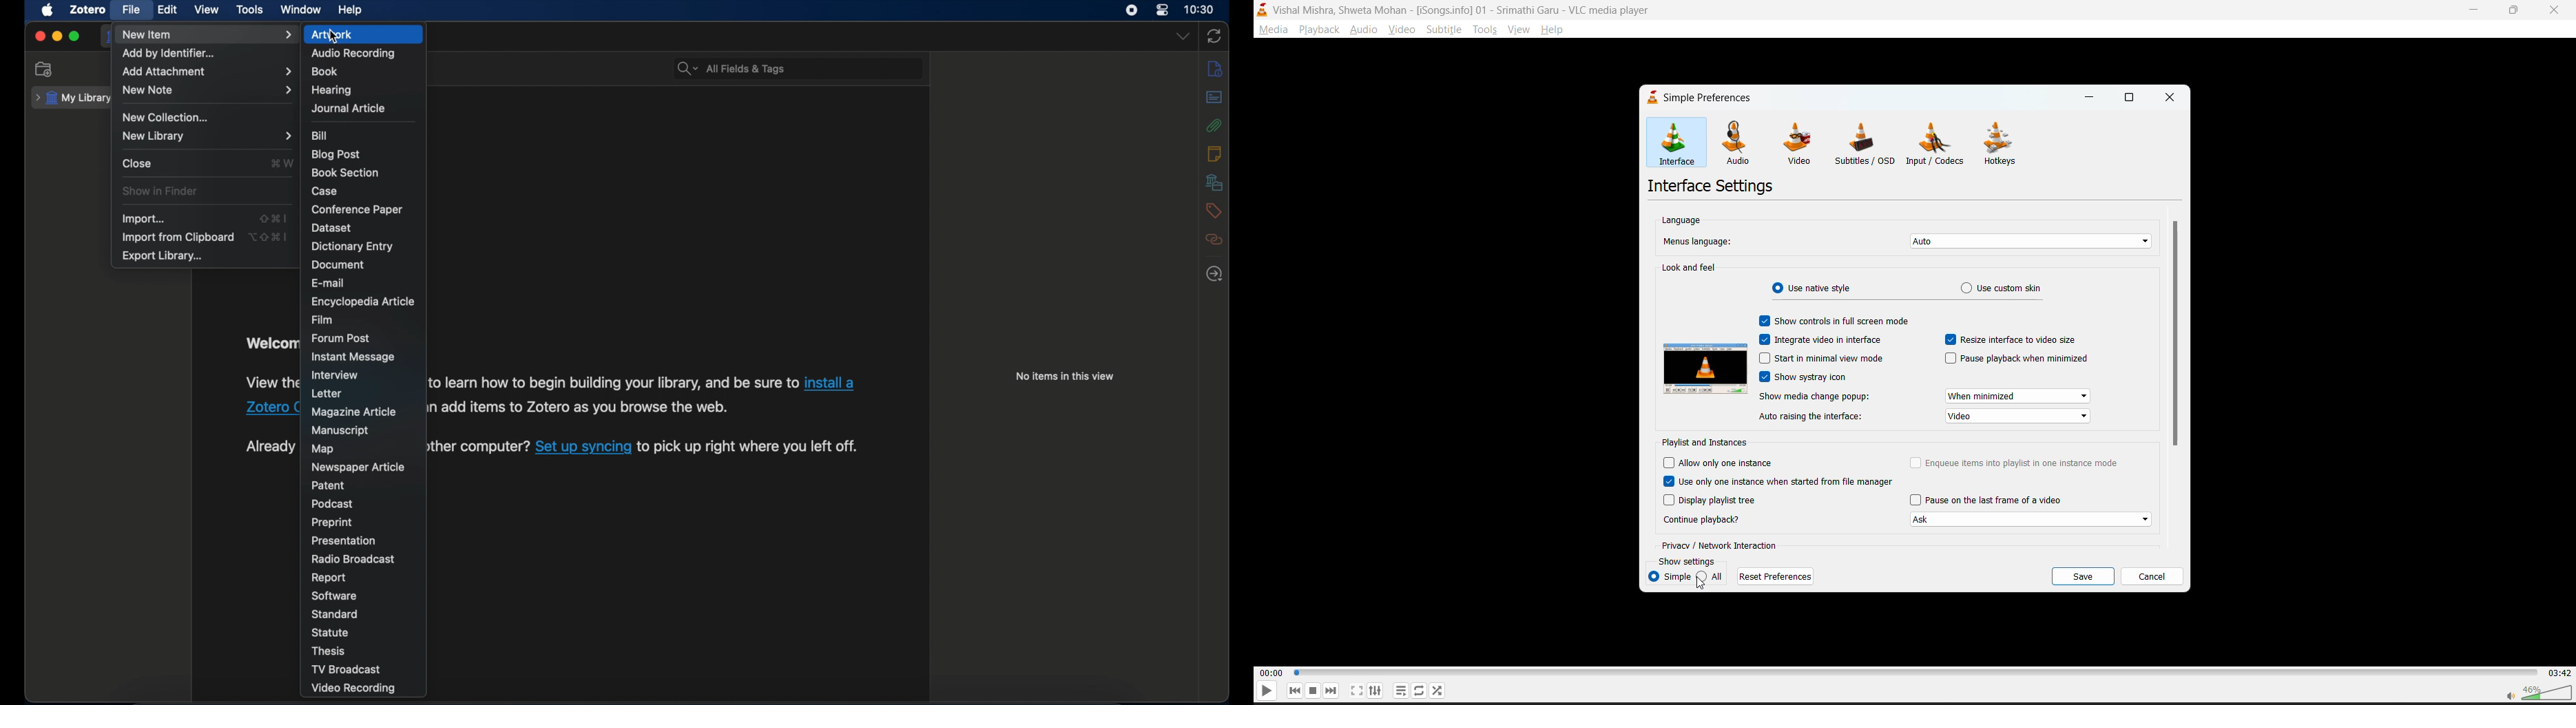  I want to click on obscure text, so click(270, 384).